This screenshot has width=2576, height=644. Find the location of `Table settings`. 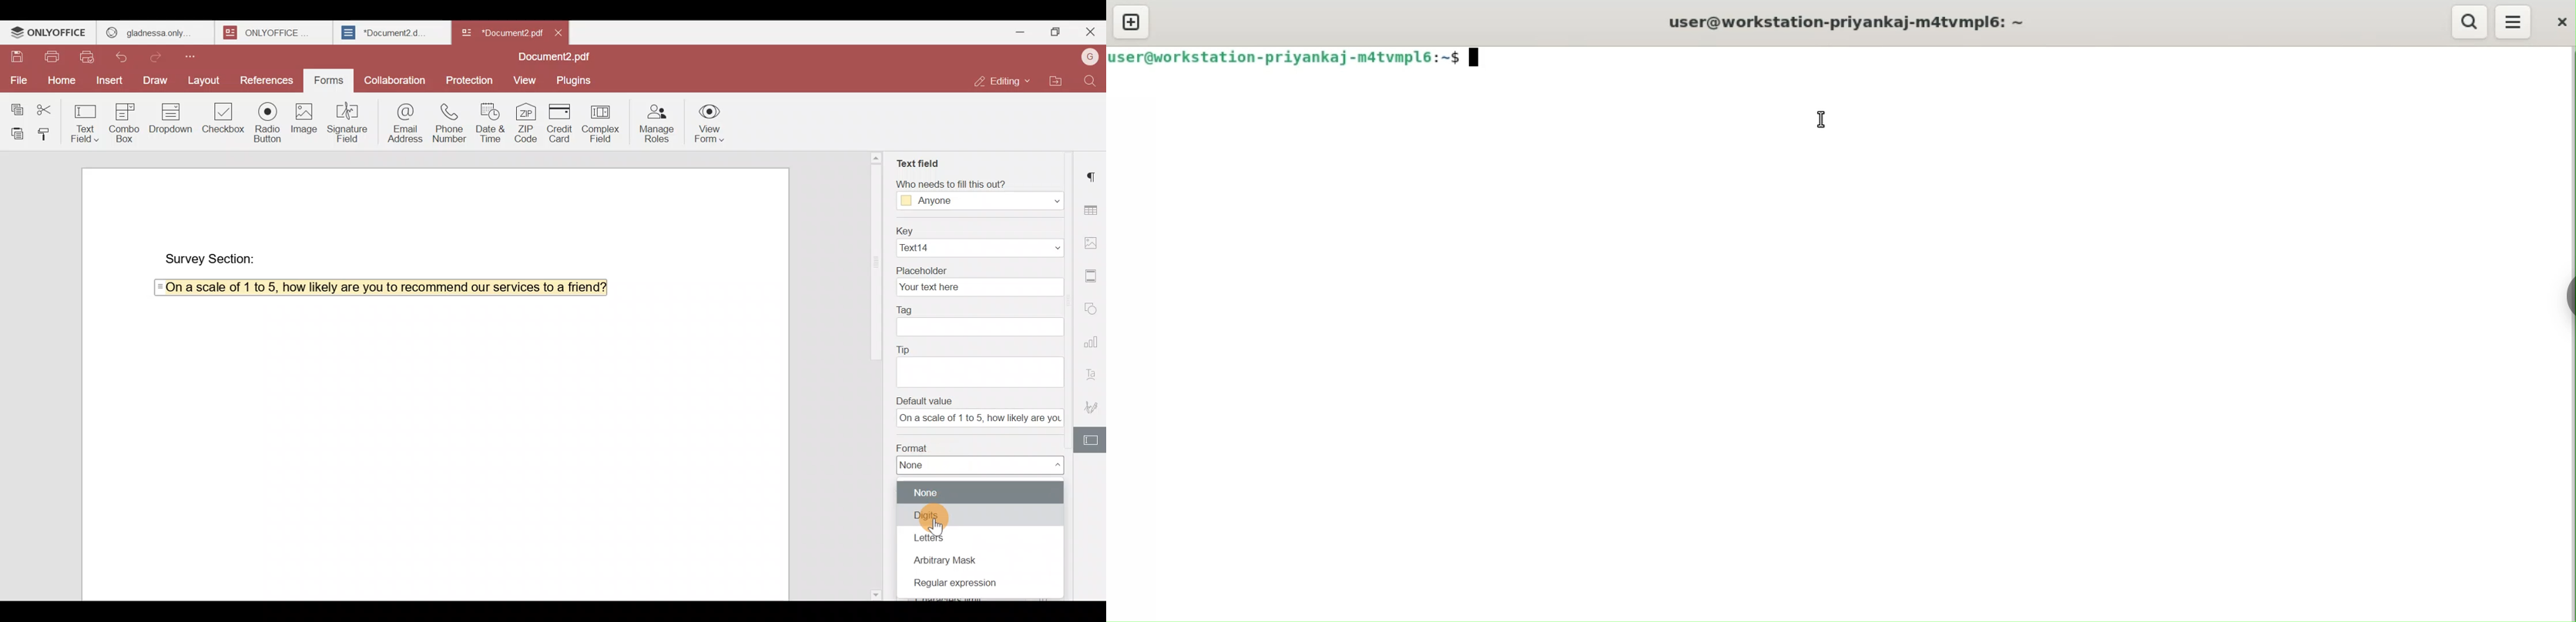

Table settings is located at coordinates (1093, 209).